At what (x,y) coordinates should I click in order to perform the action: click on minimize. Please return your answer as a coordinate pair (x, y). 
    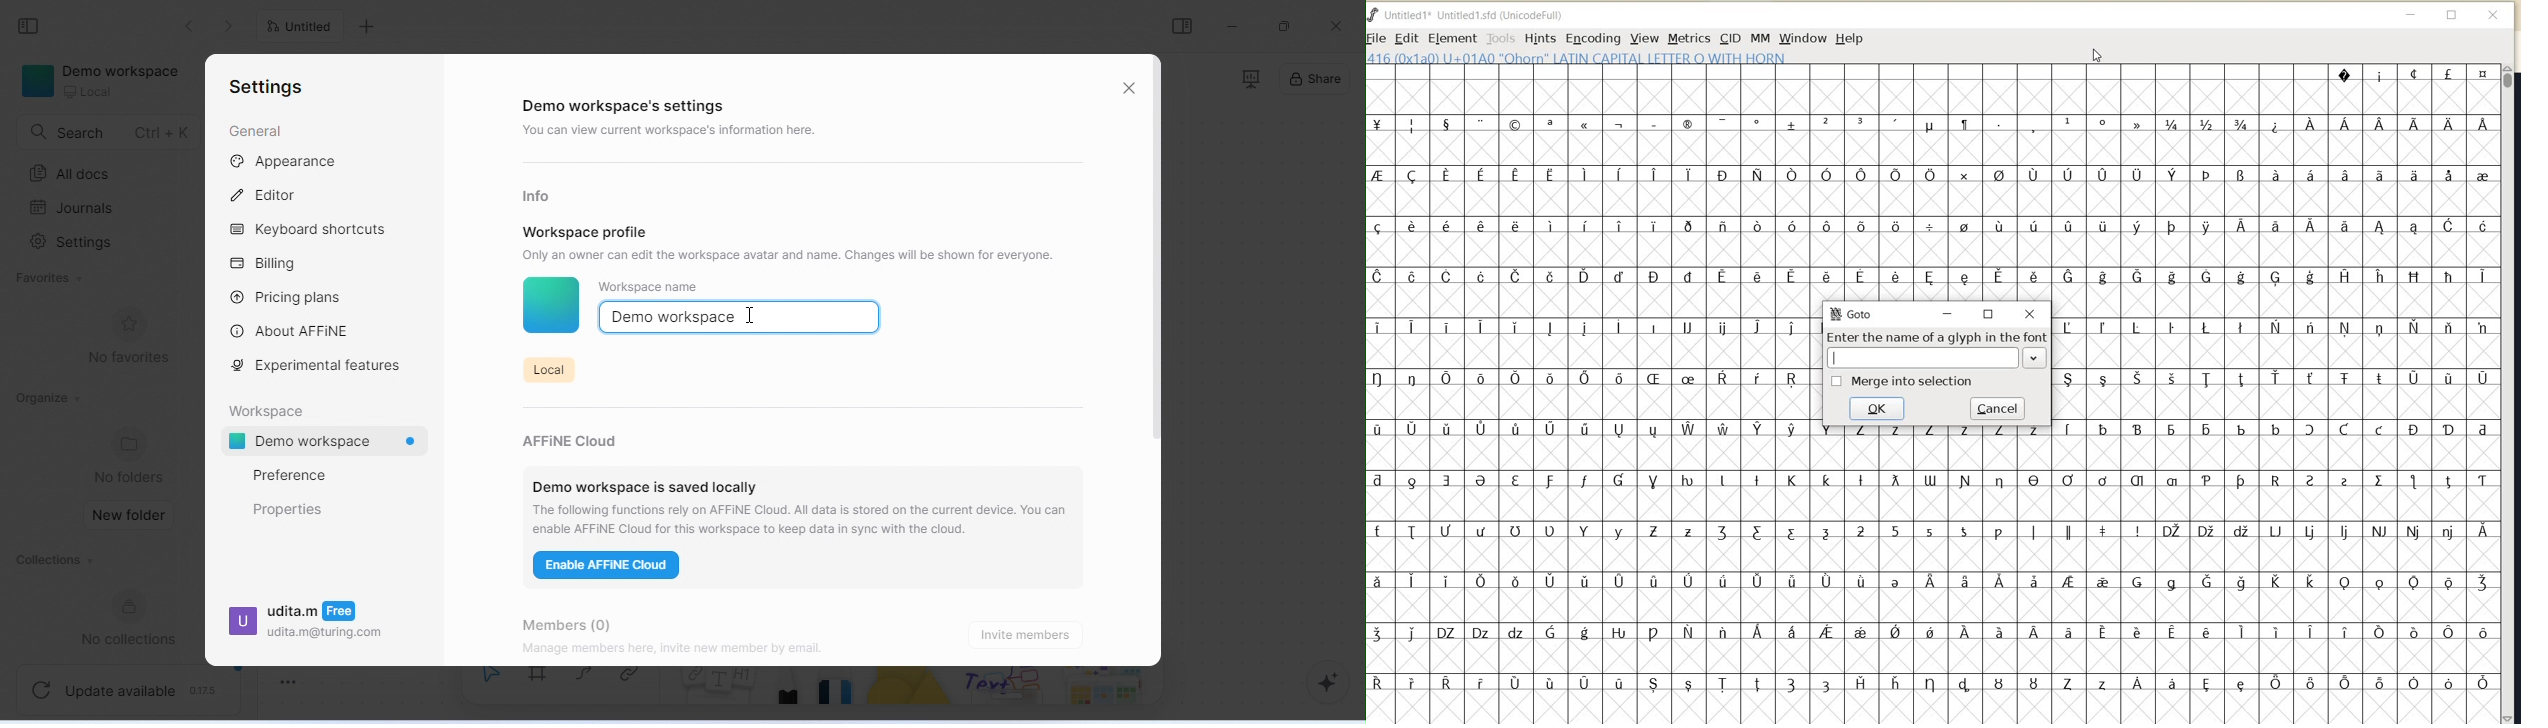
    Looking at the image, I should click on (1233, 25).